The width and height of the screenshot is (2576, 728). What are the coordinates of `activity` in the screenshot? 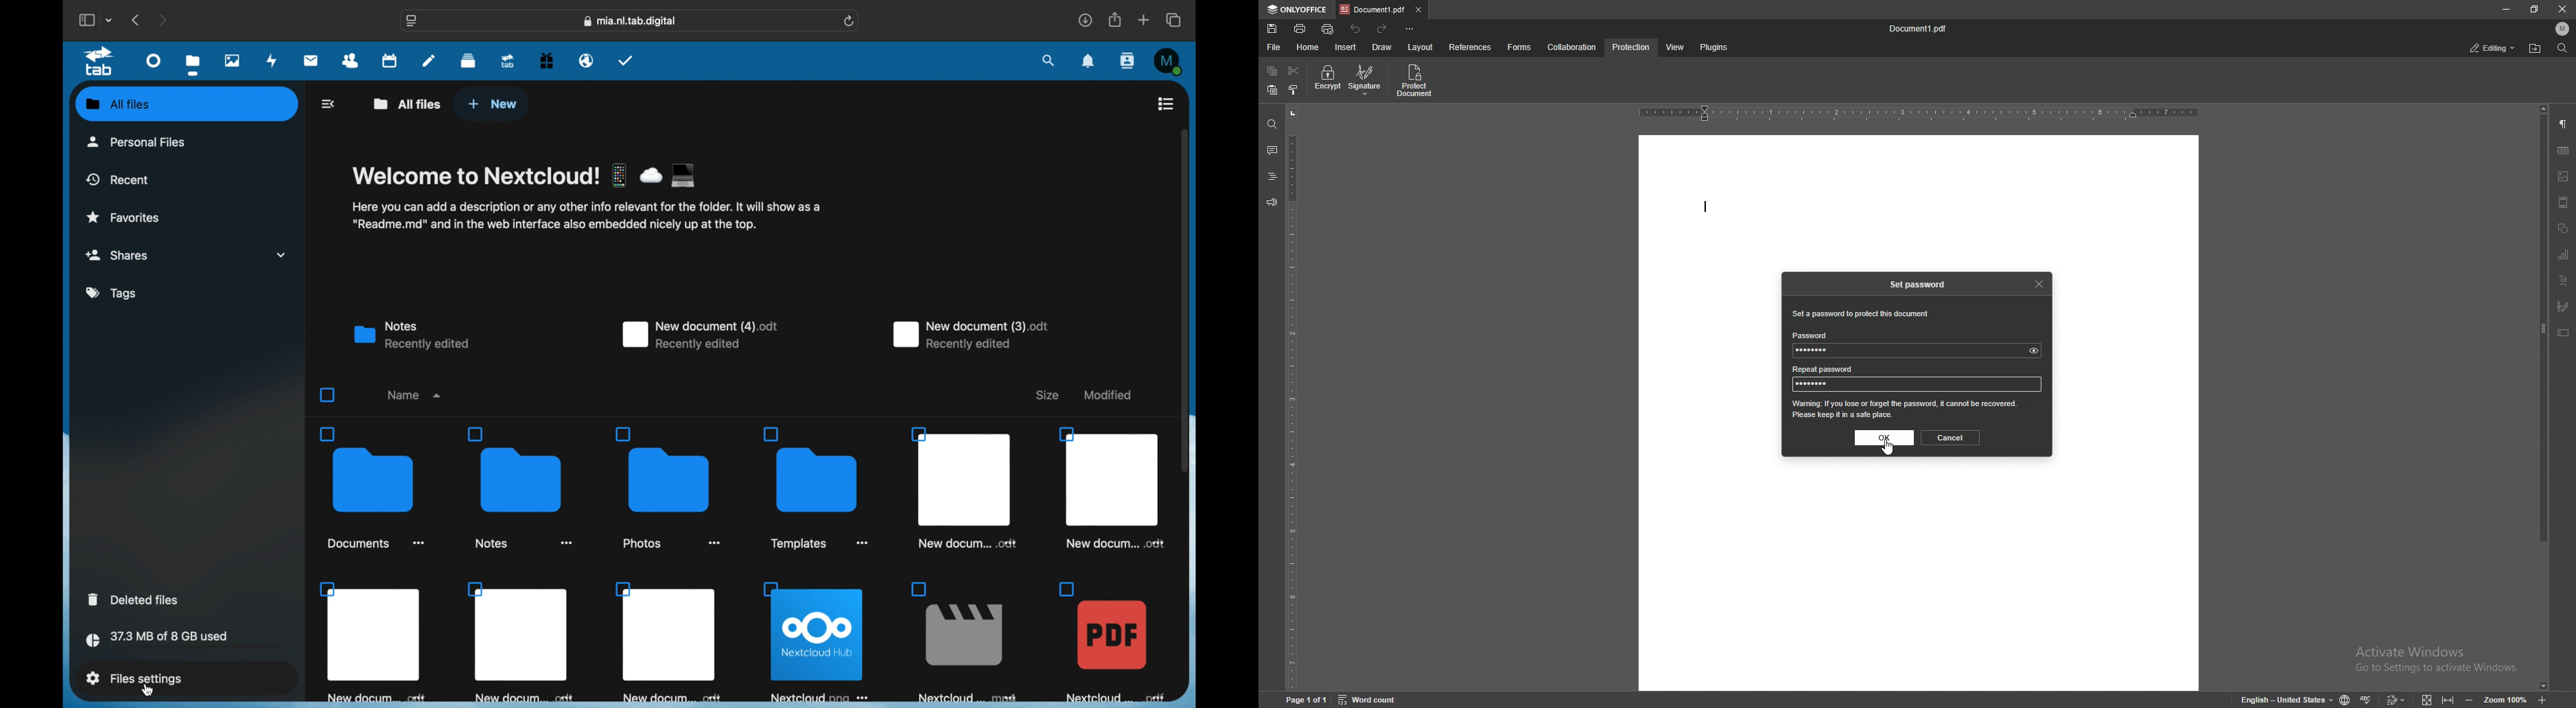 It's located at (272, 60).